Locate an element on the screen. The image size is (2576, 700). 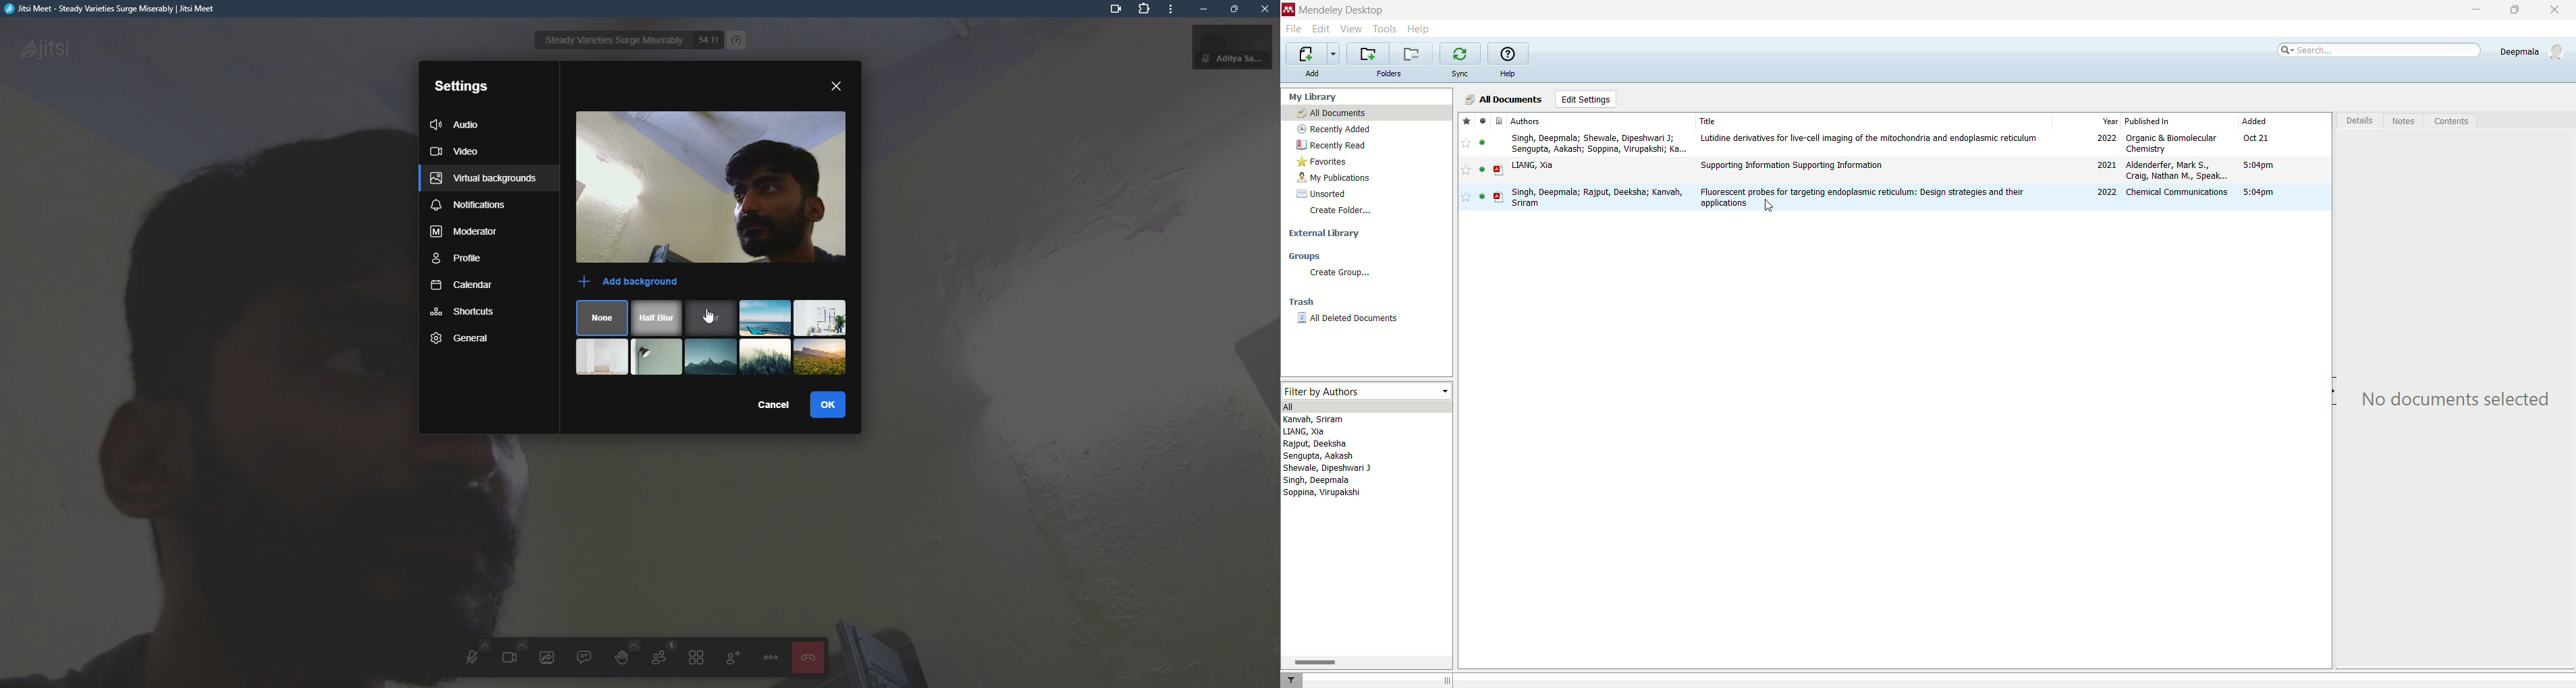
content is located at coordinates (2452, 122).